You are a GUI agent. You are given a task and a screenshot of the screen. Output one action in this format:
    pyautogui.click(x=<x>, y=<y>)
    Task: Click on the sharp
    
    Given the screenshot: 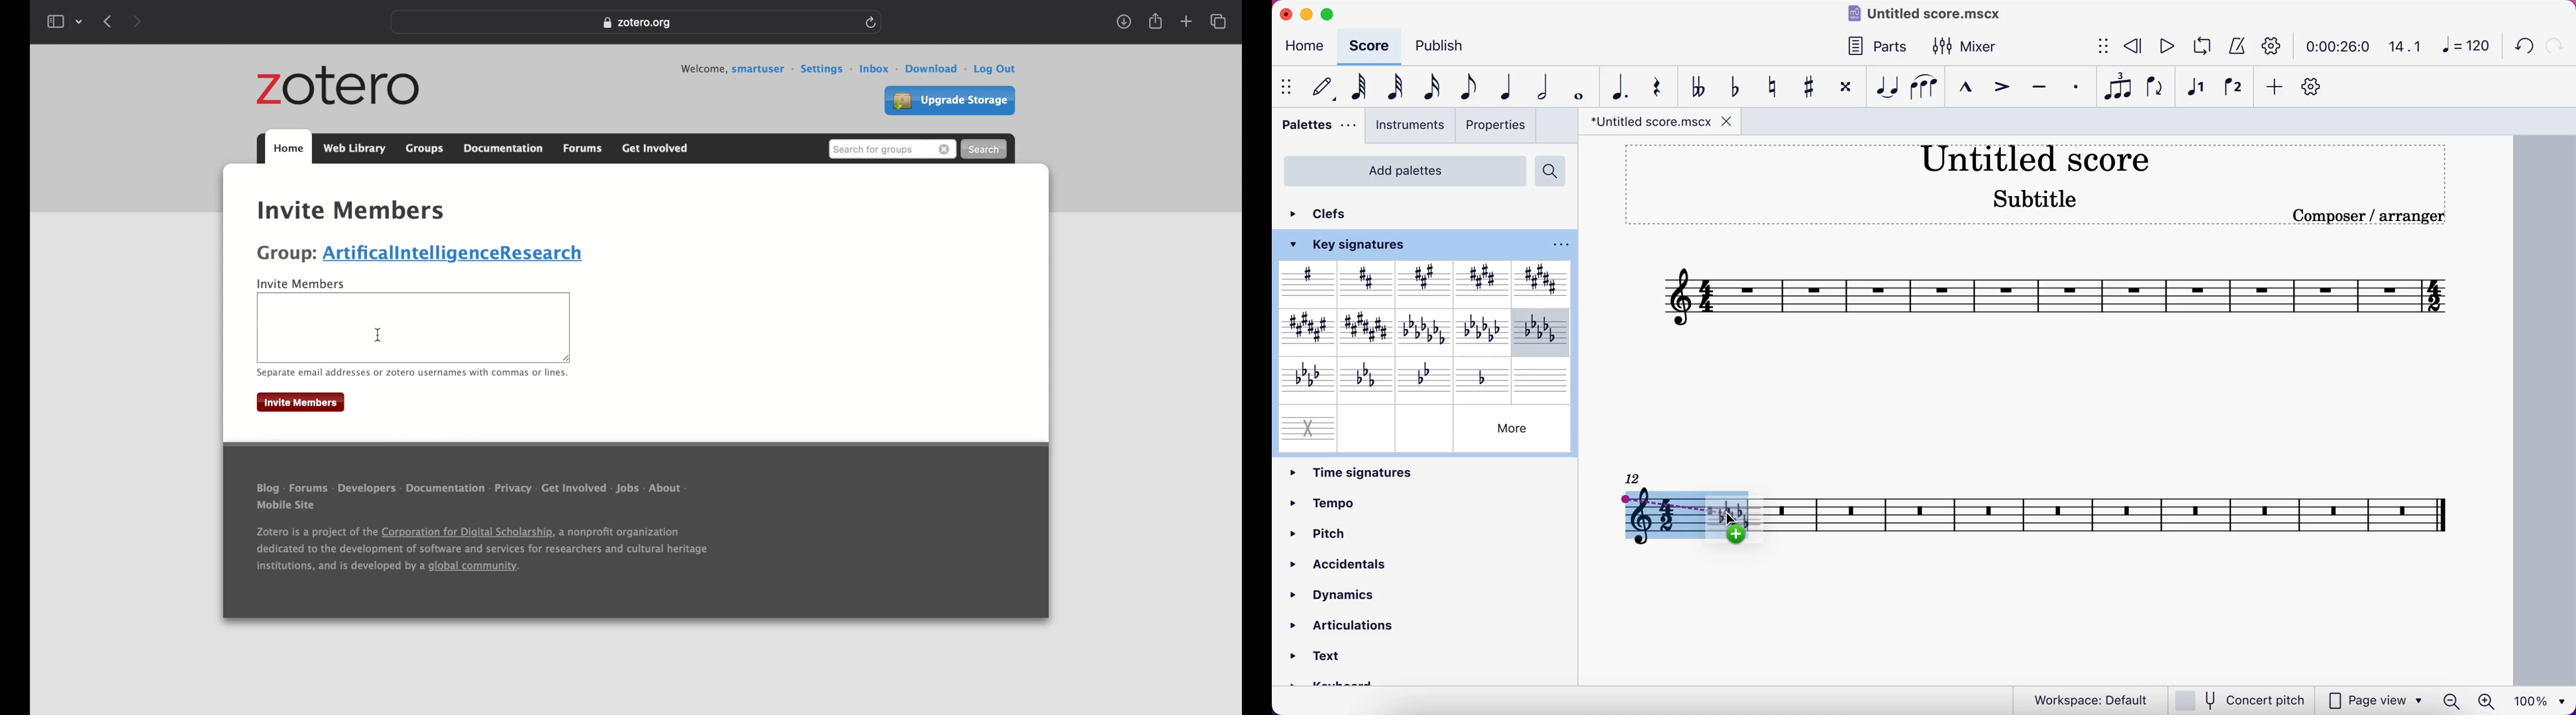 What is the action you would take?
    pyautogui.click(x=1306, y=282)
    